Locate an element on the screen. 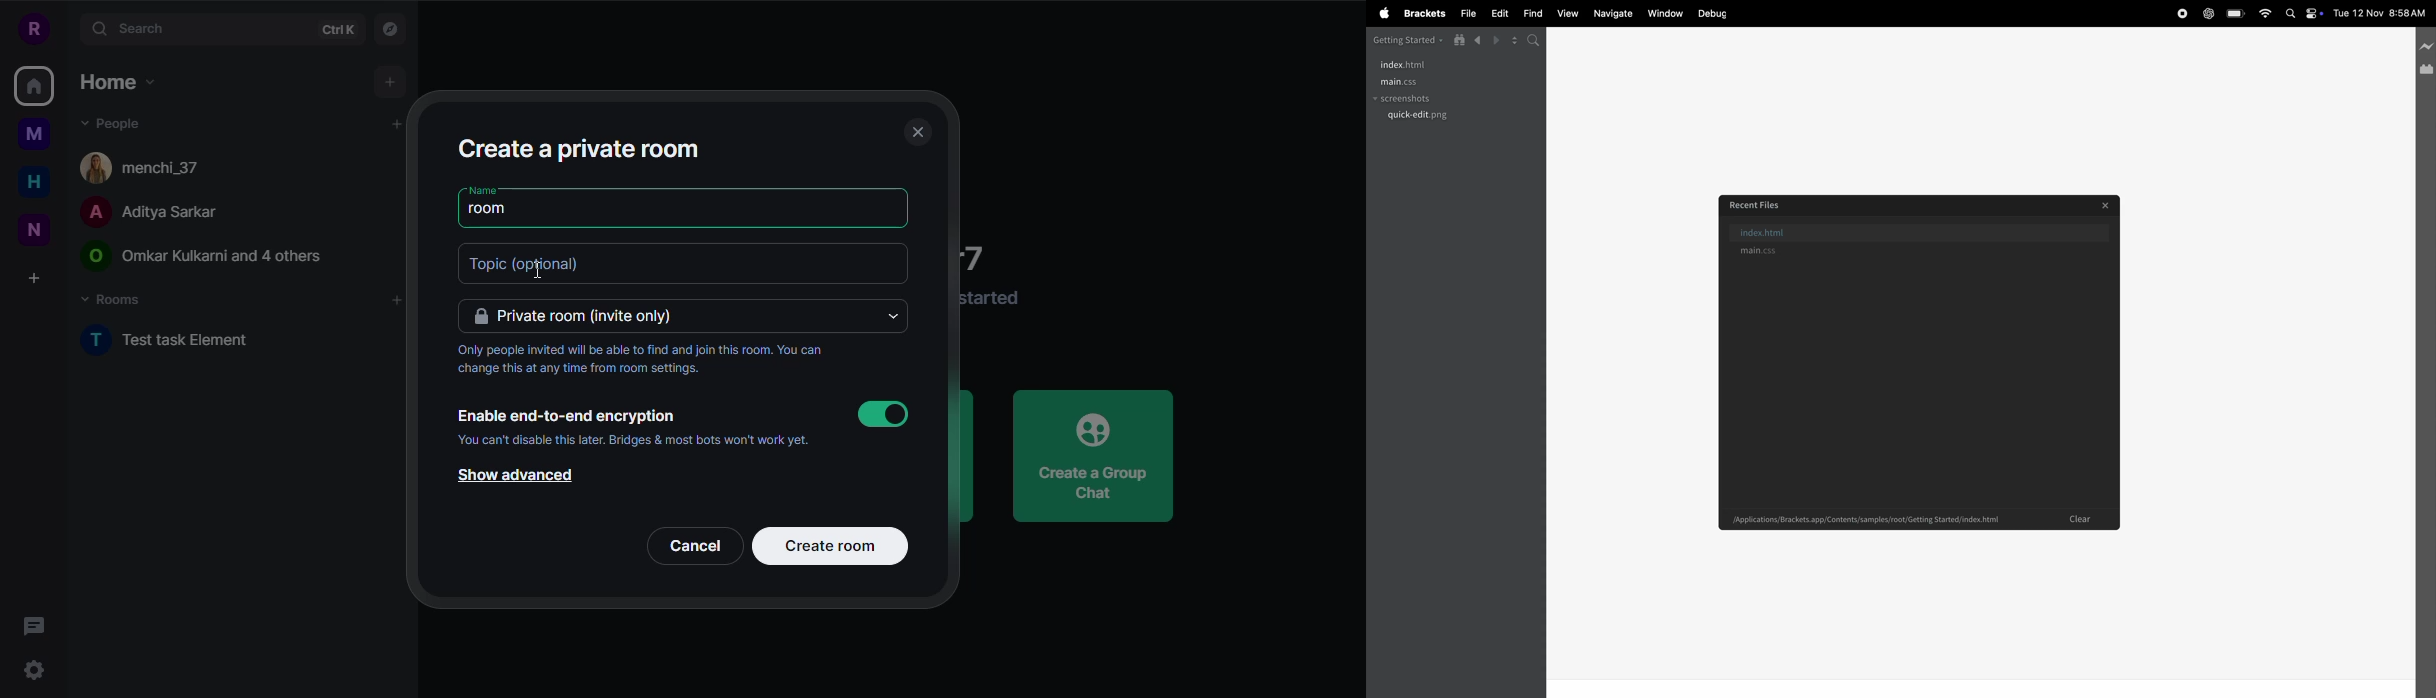 Image resolution: width=2436 pixels, height=700 pixels. index.html is located at coordinates (1407, 65).